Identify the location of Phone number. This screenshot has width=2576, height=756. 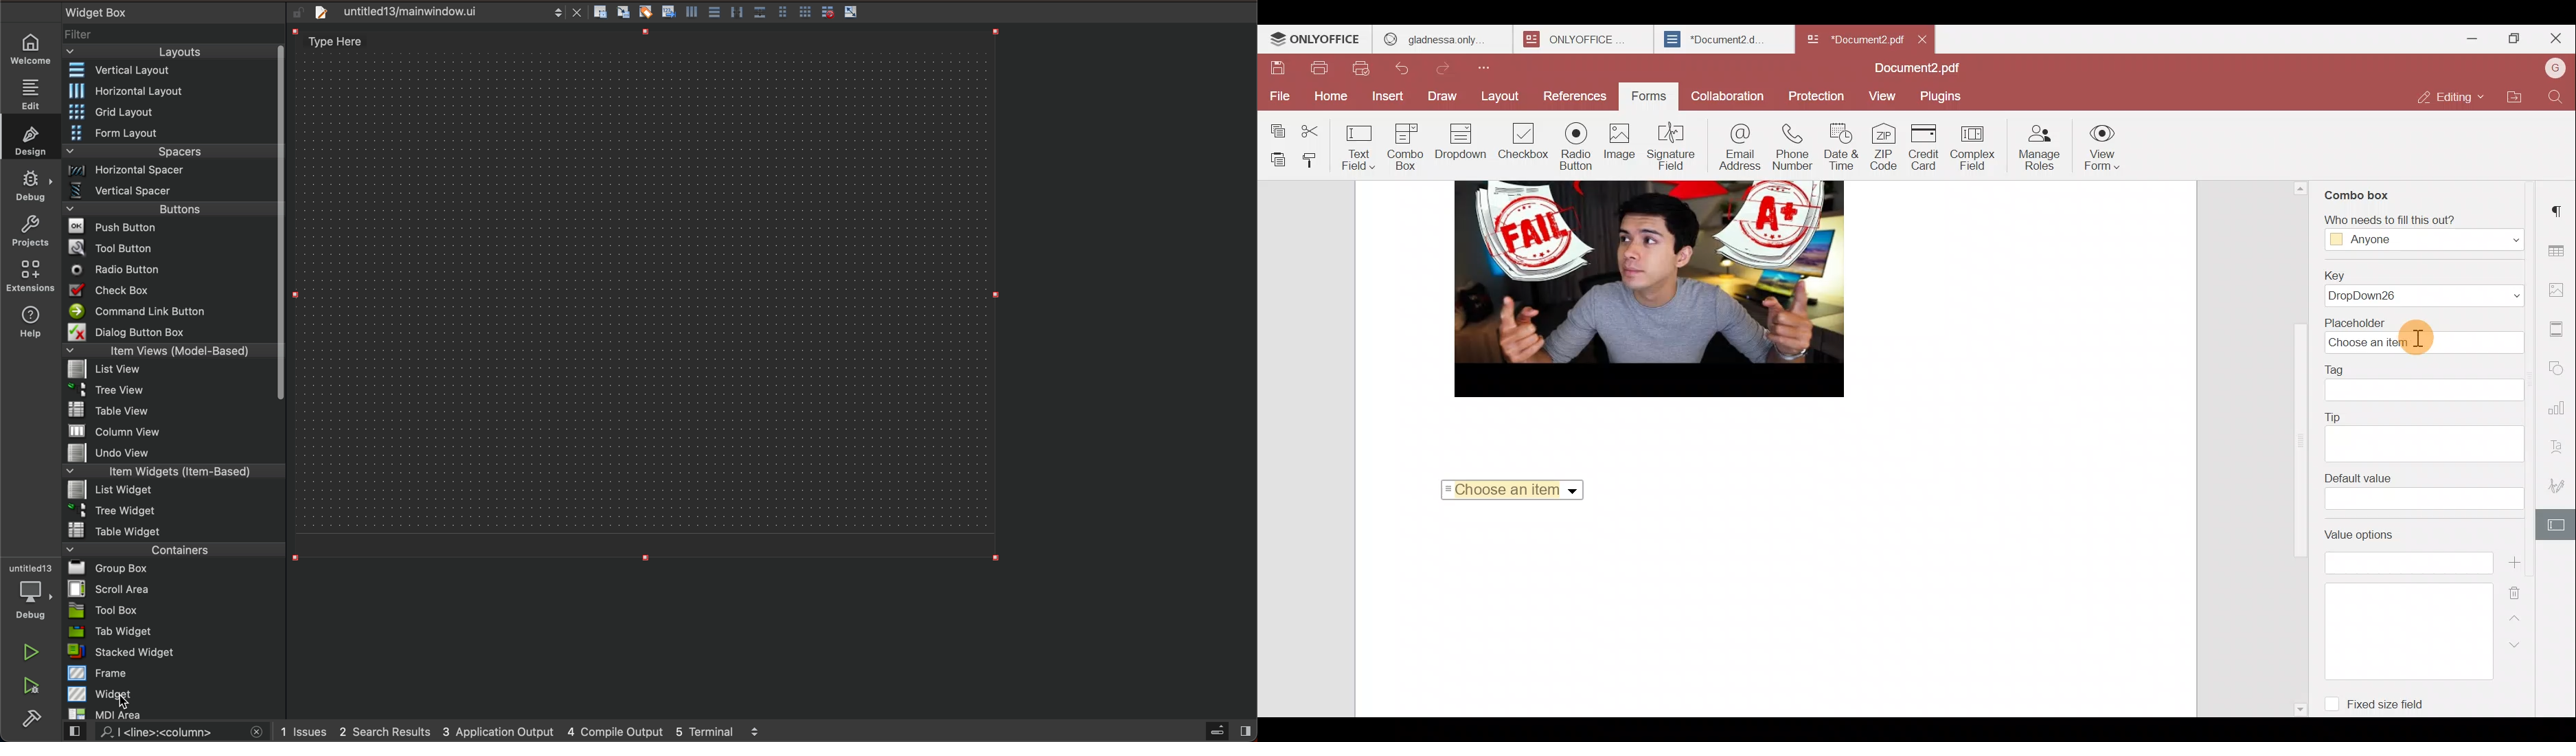
(1793, 148).